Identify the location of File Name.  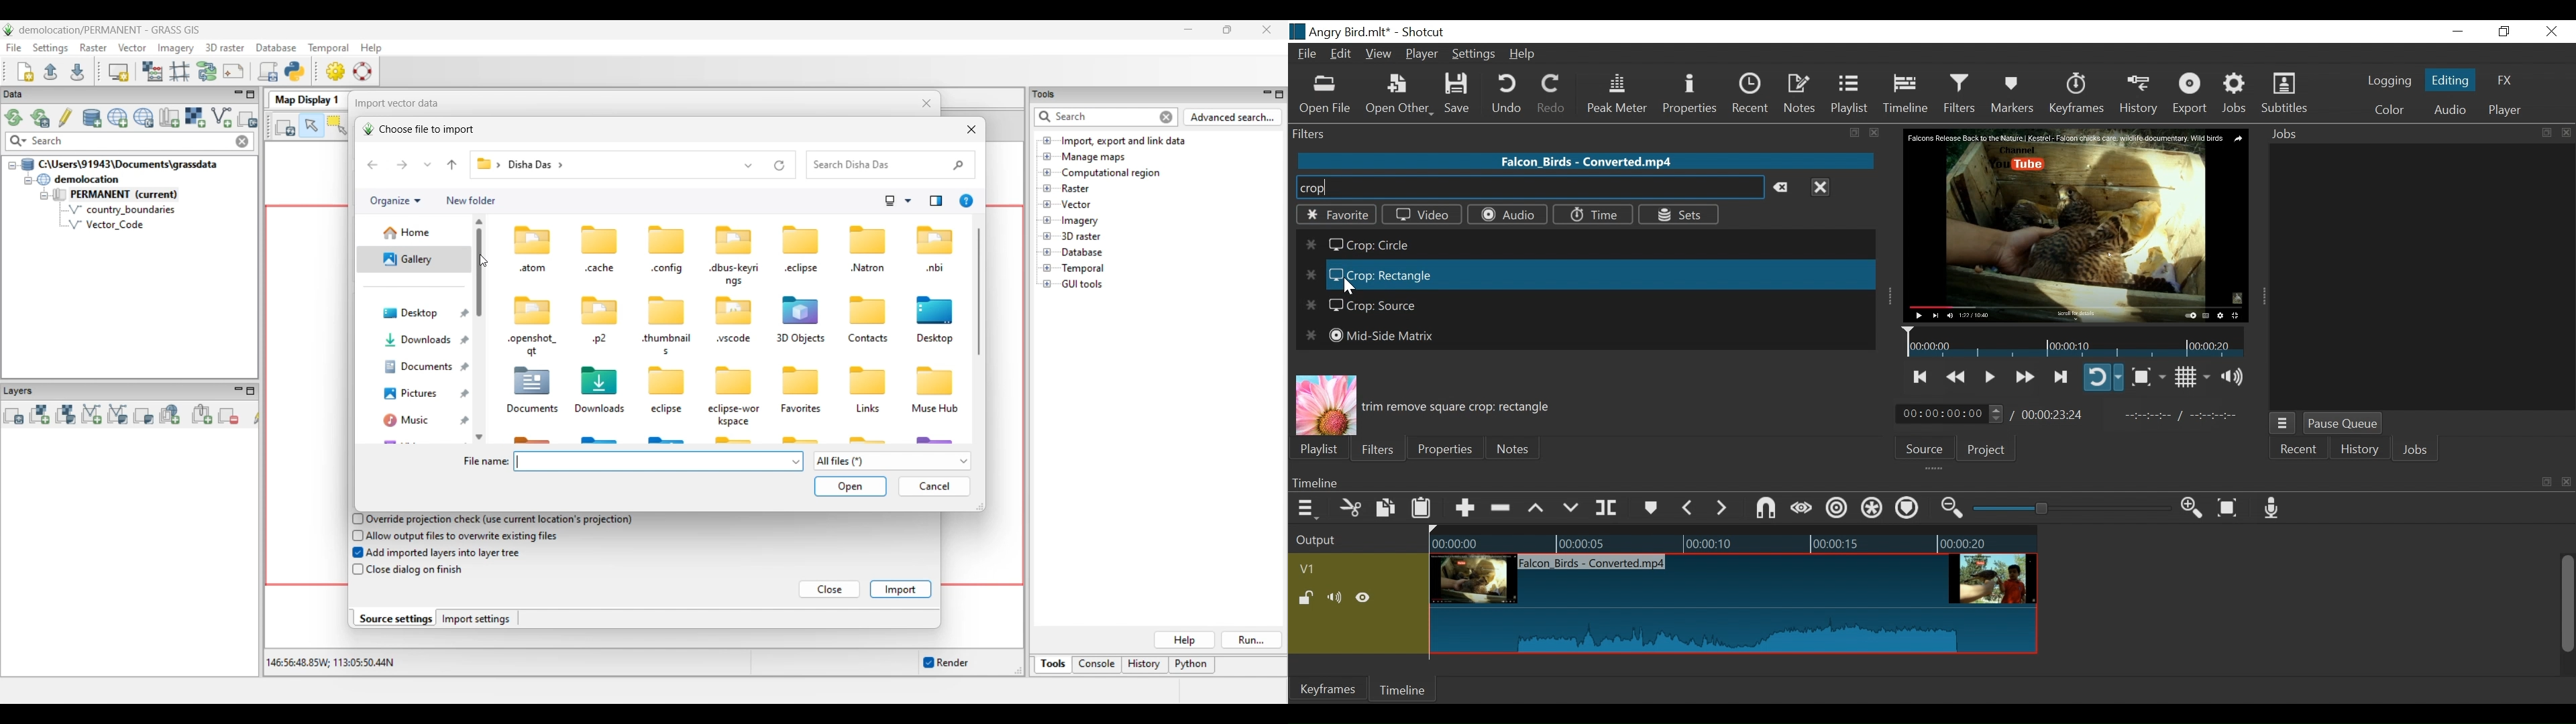
(1588, 160).